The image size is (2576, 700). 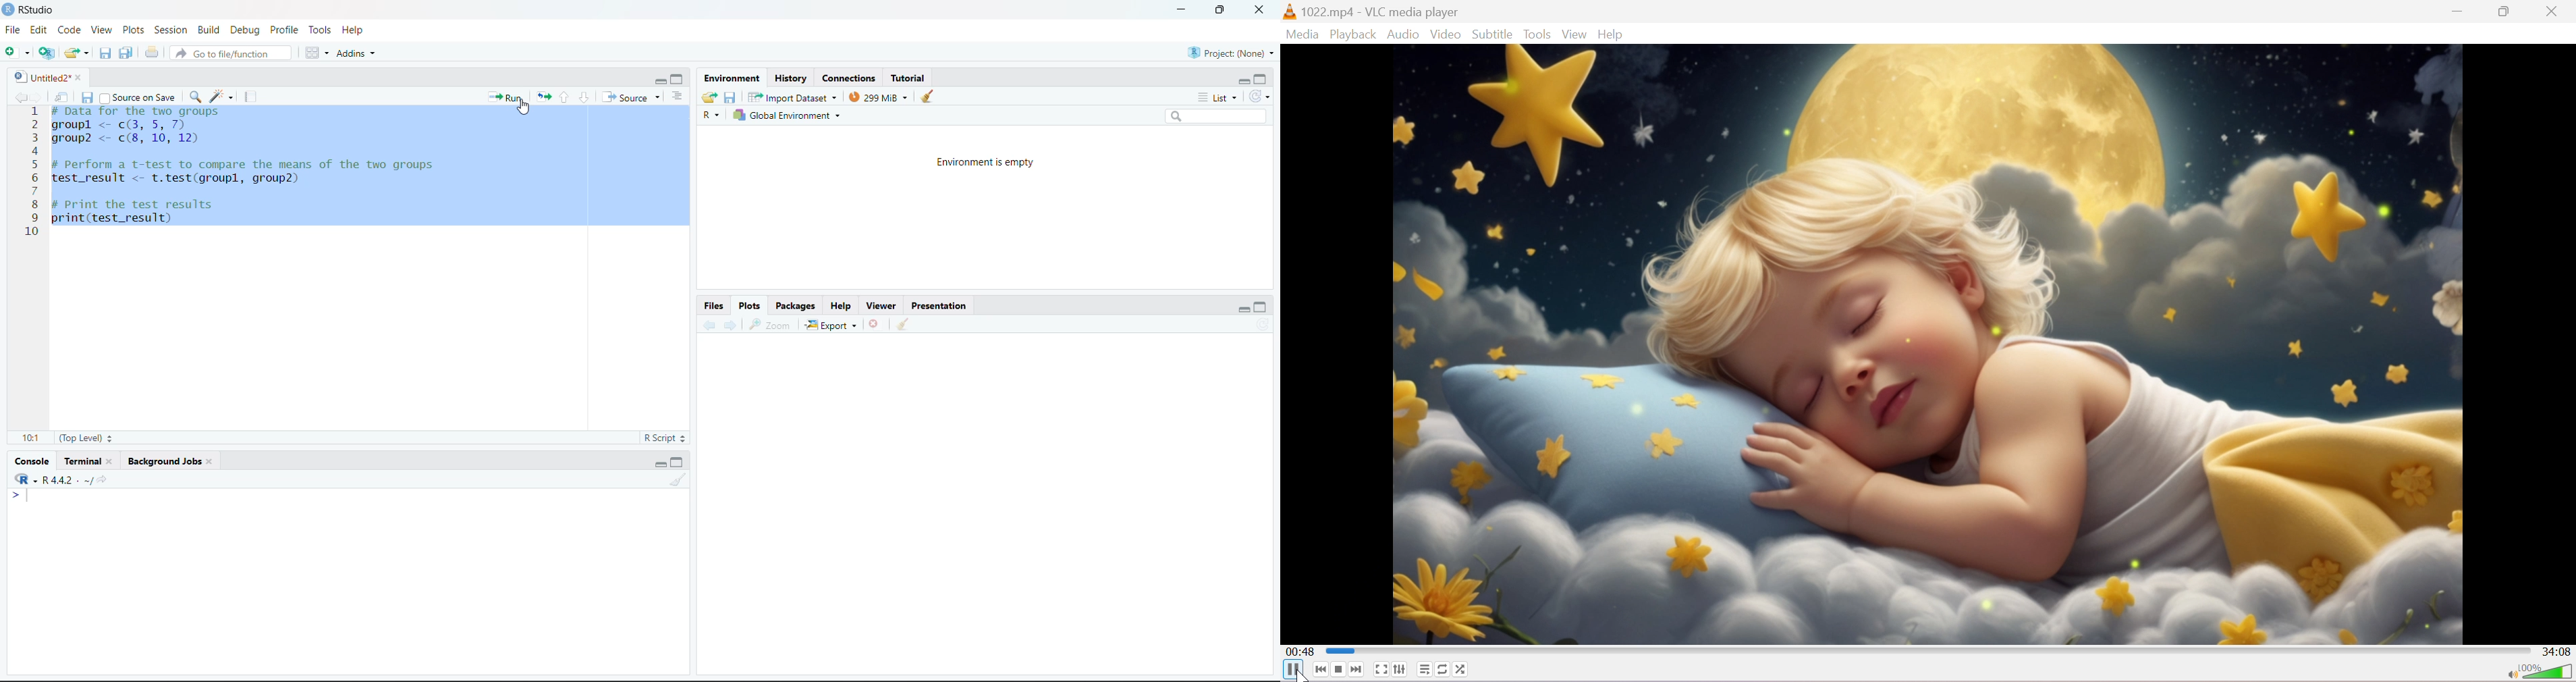 I want to click on Show extended settings, so click(x=1402, y=669).